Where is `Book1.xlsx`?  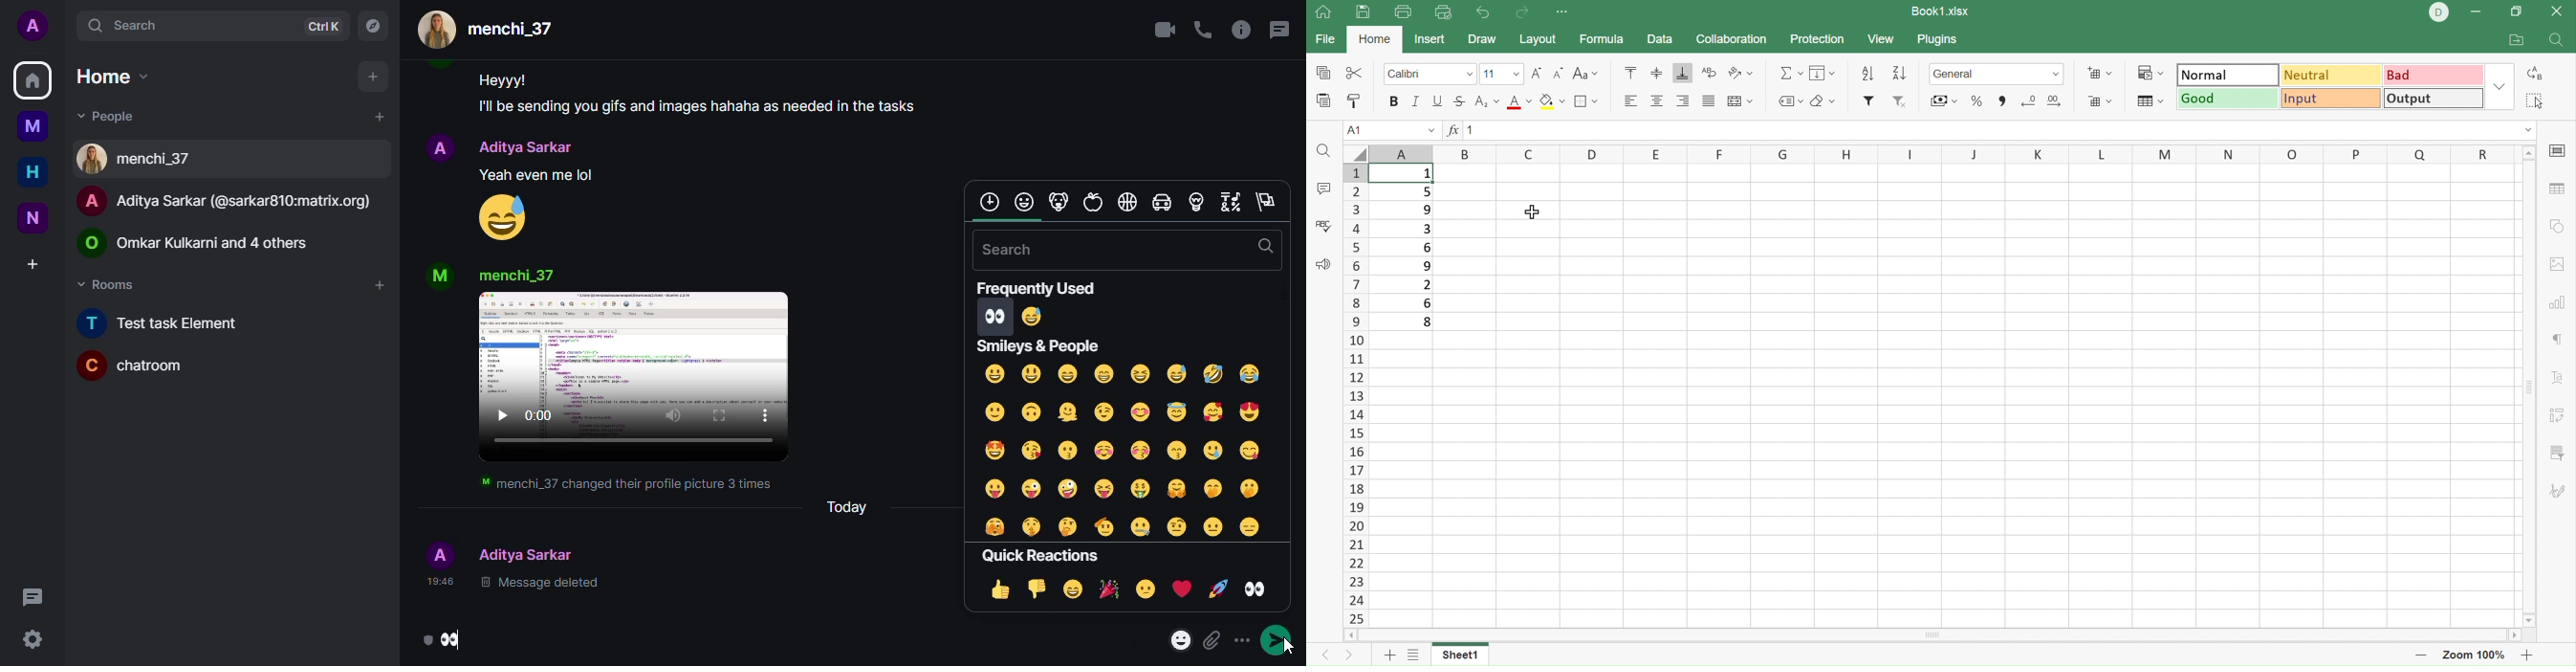
Book1.xlsx is located at coordinates (1940, 11).